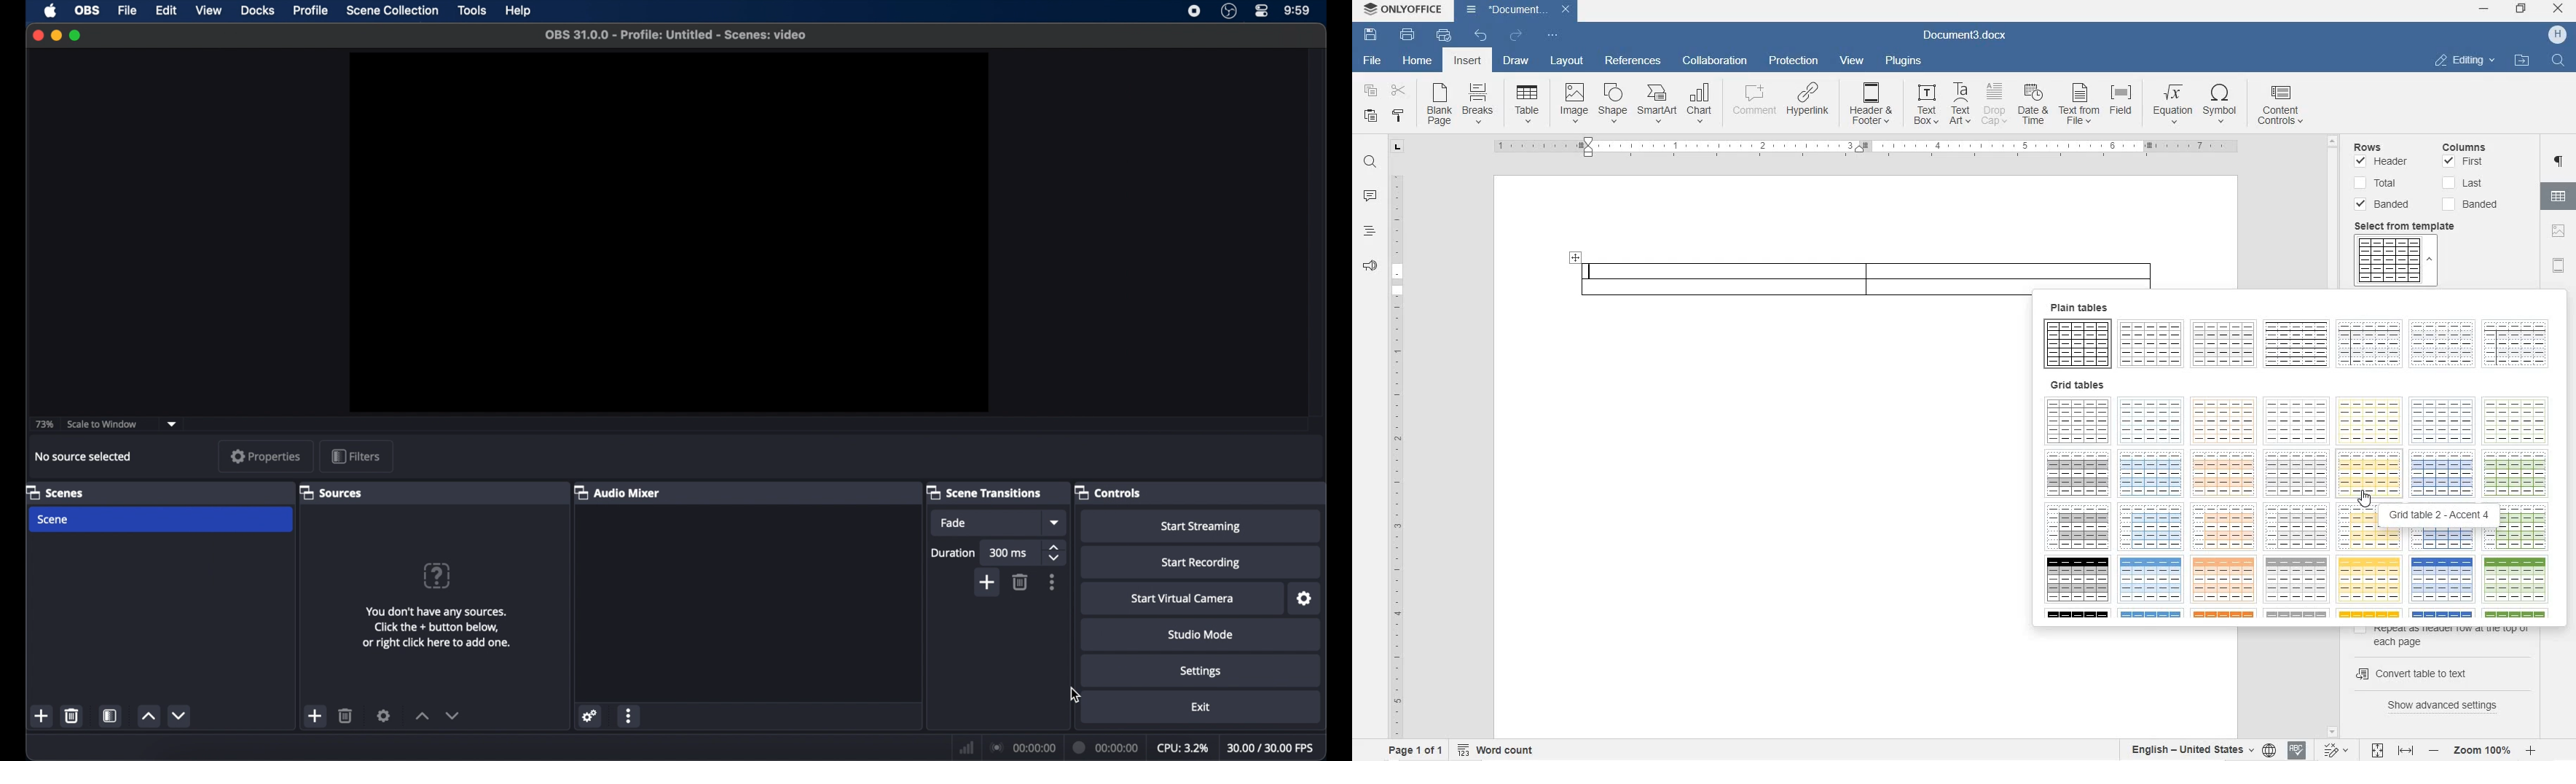 Image resolution: width=2576 pixels, height=784 pixels. Describe the element at coordinates (2465, 163) in the screenshot. I see `First` at that location.